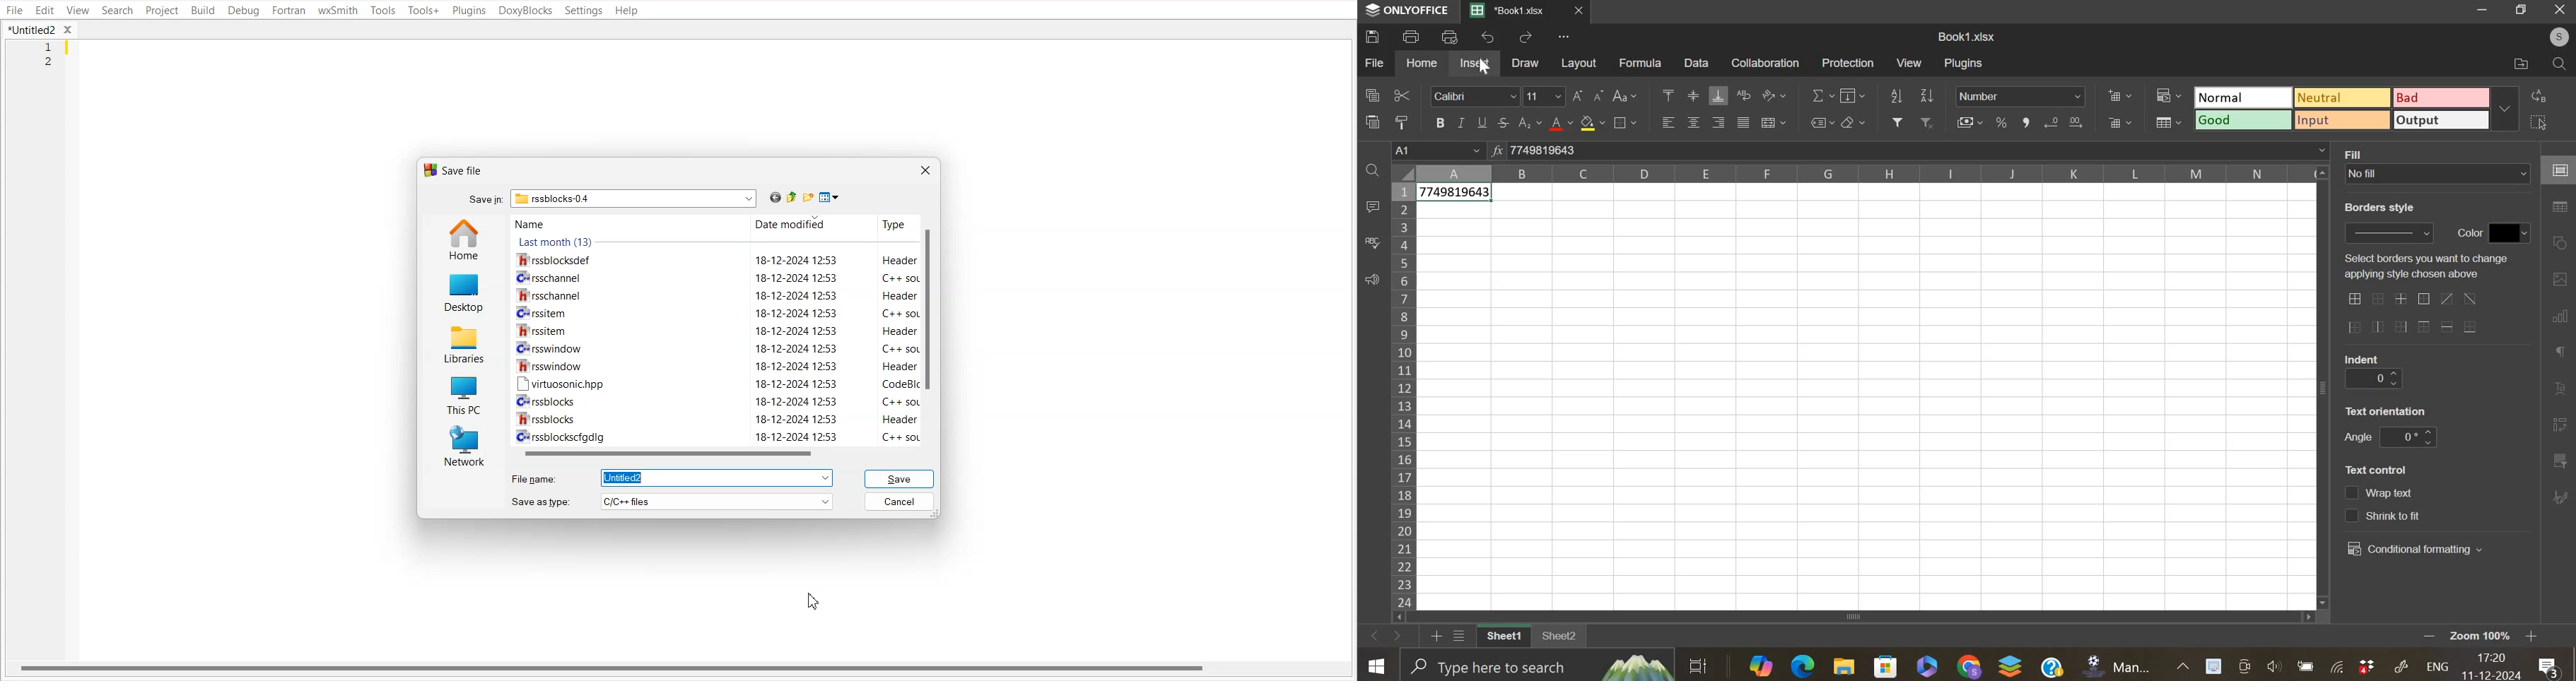  What do you see at coordinates (40, 50) in the screenshot?
I see `Line Number` at bounding box center [40, 50].